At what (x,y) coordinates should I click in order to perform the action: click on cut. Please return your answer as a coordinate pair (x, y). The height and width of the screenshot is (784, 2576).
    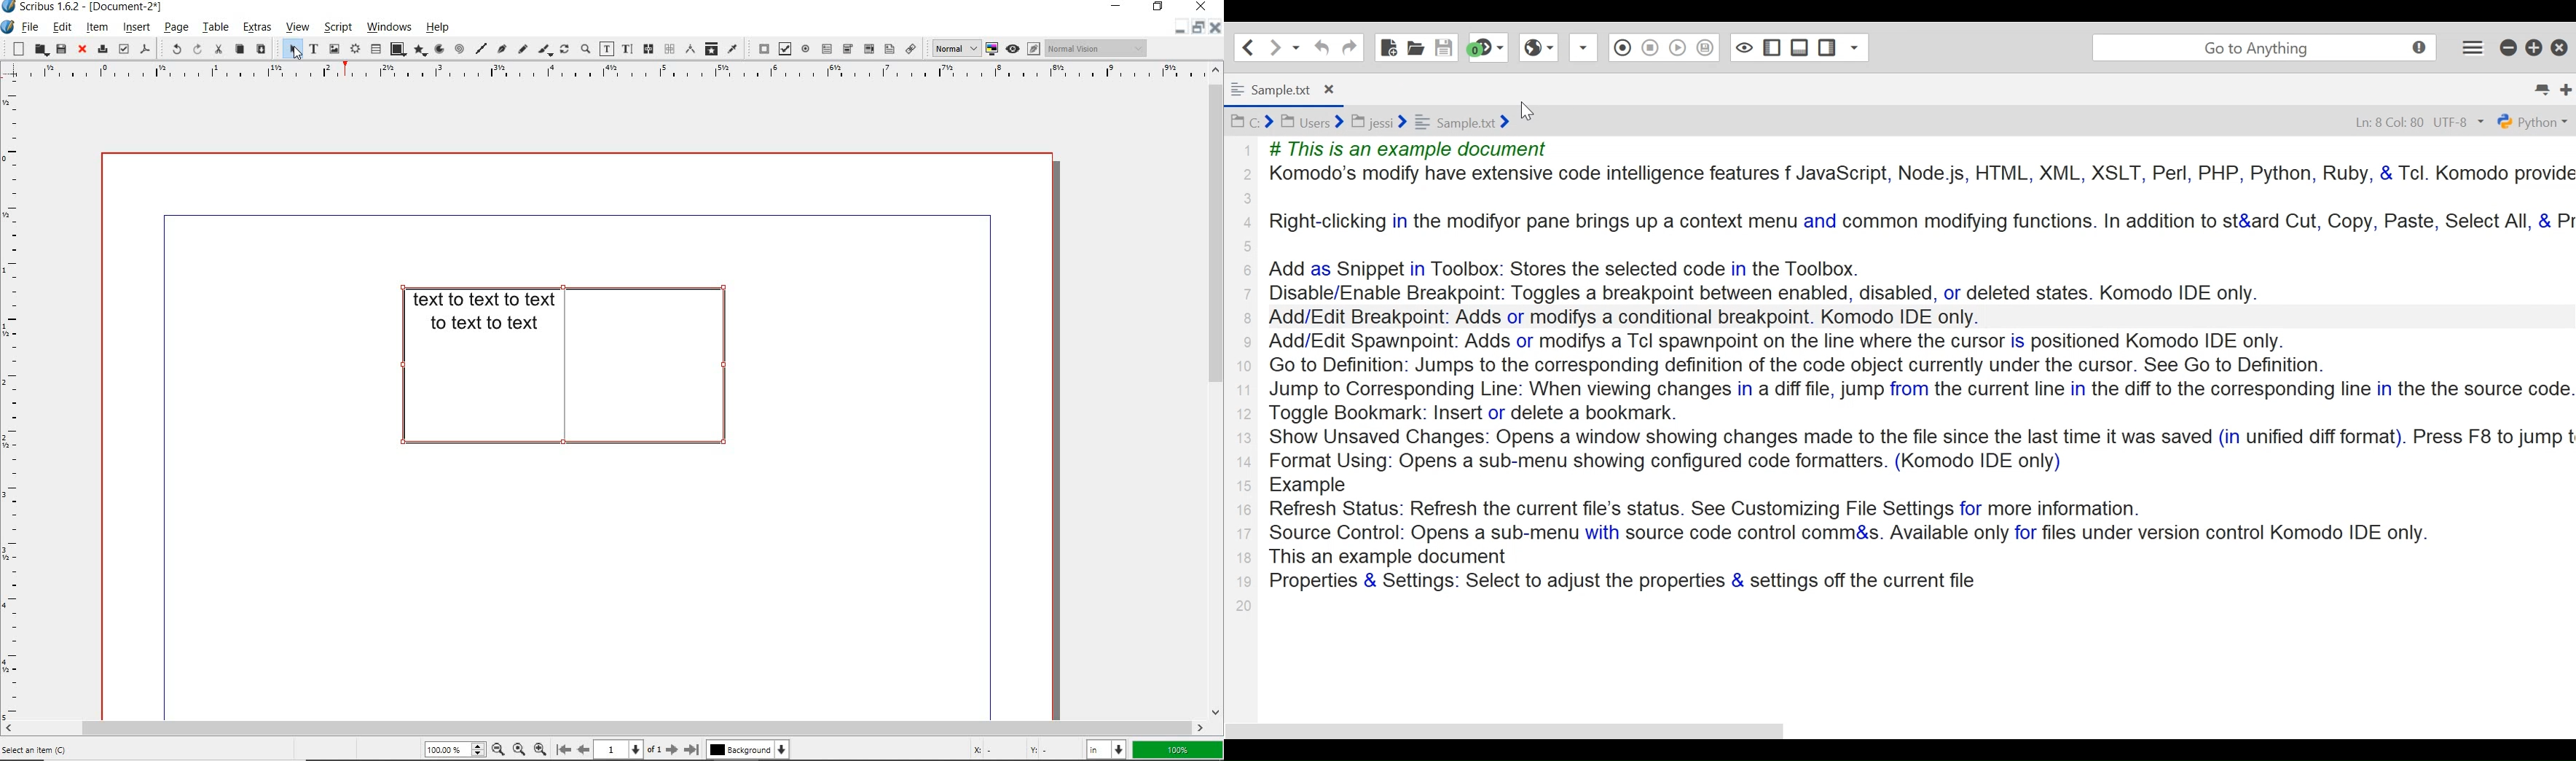
    Looking at the image, I should click on (216, 50).